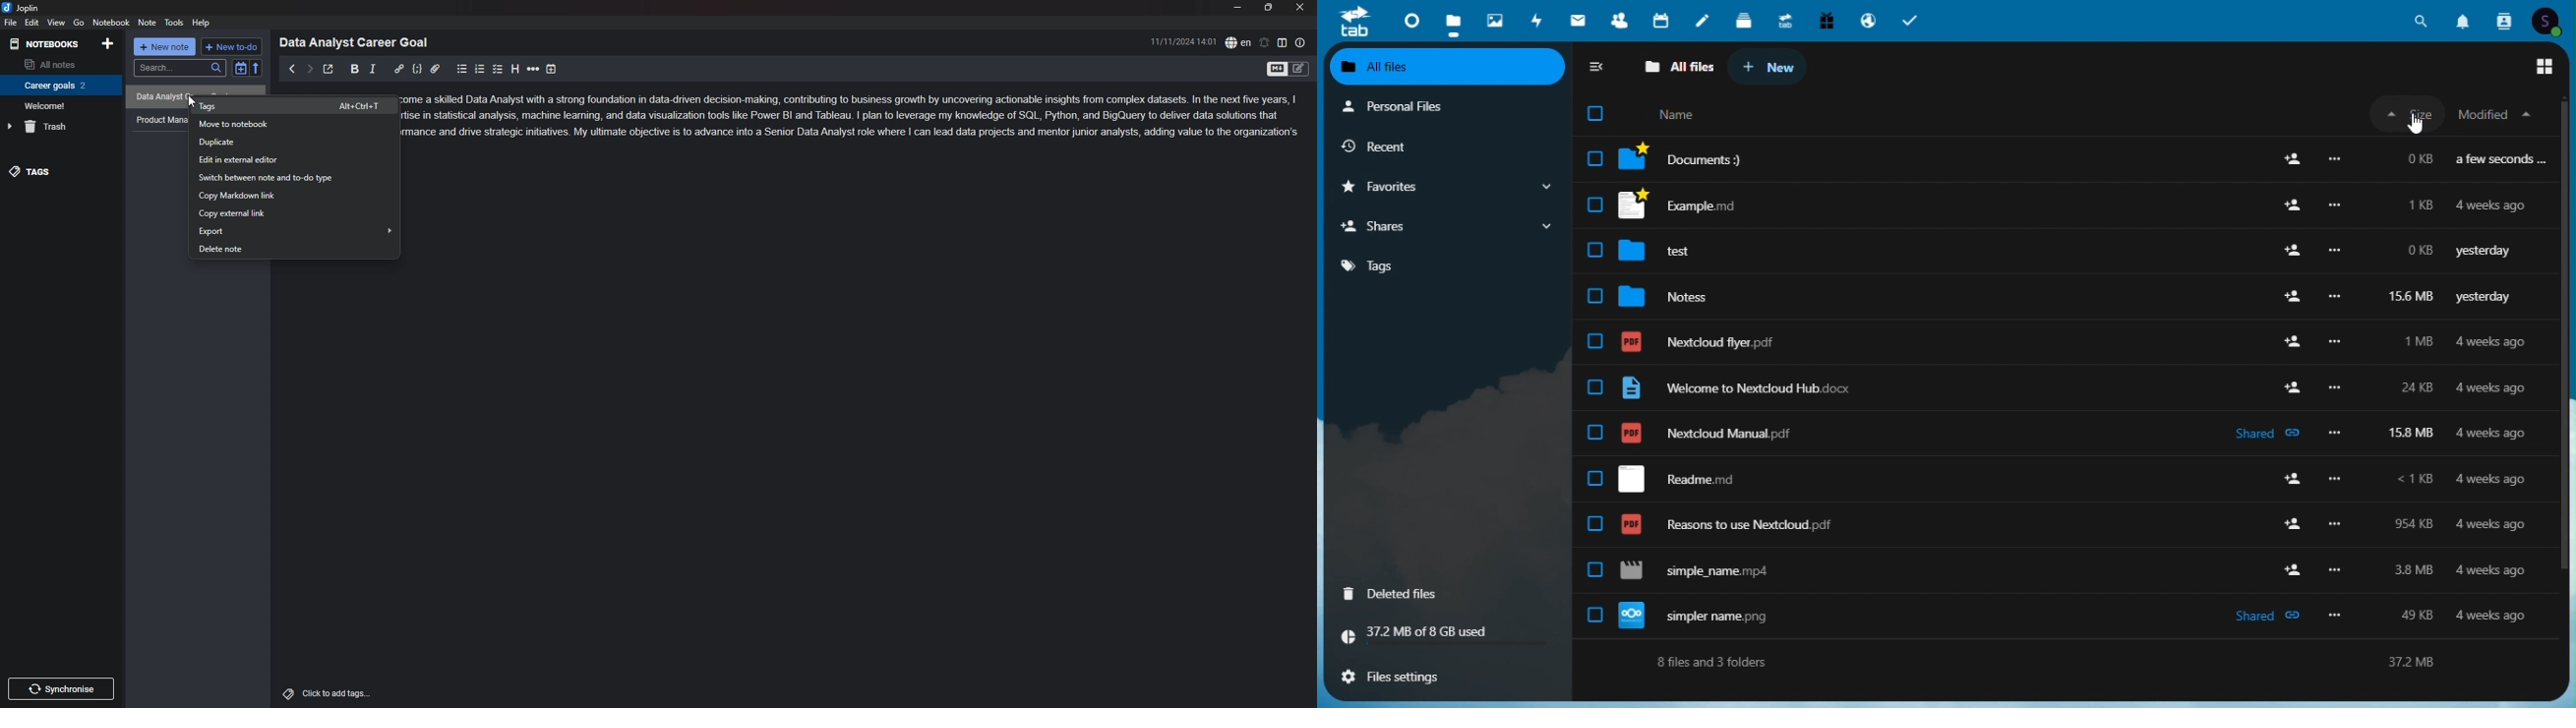 This screenshot has width=2576, height=728. Describe the element at coordinates (192, 105) in the screenshot. I see `Cursor` at that location.